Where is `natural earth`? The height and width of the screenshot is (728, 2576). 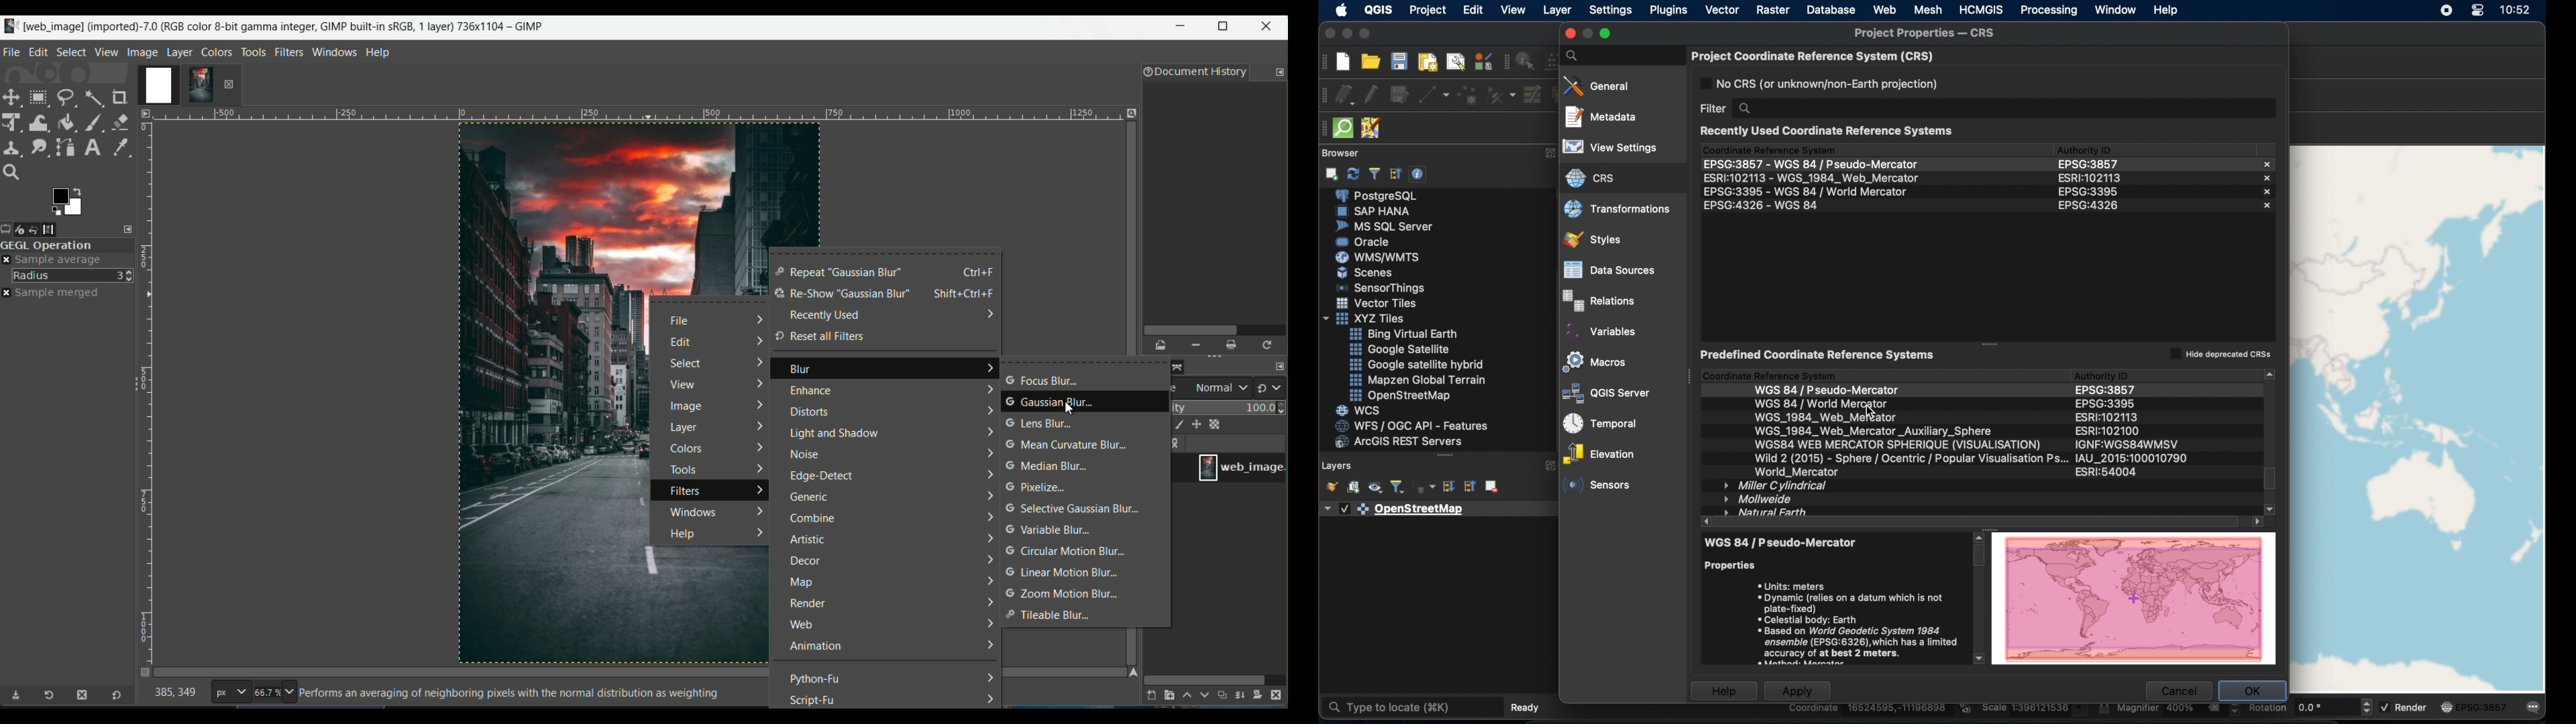
natural earth is located at coordinates (1766, 511).